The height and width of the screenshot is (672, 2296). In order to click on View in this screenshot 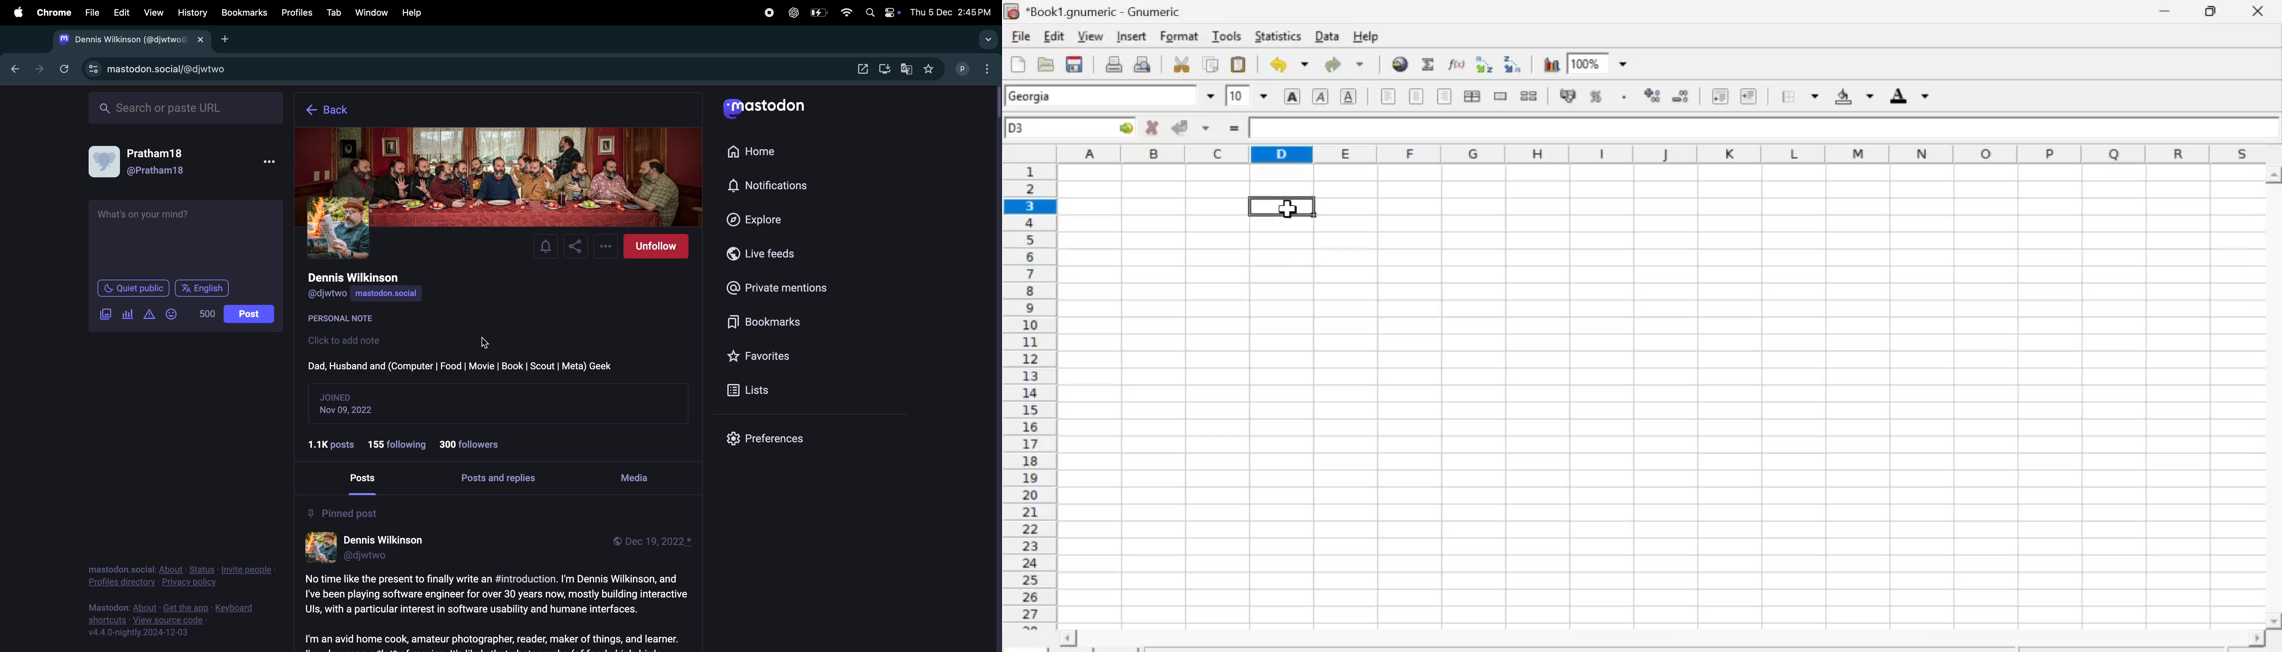, I will do `click(1090, 35)`.